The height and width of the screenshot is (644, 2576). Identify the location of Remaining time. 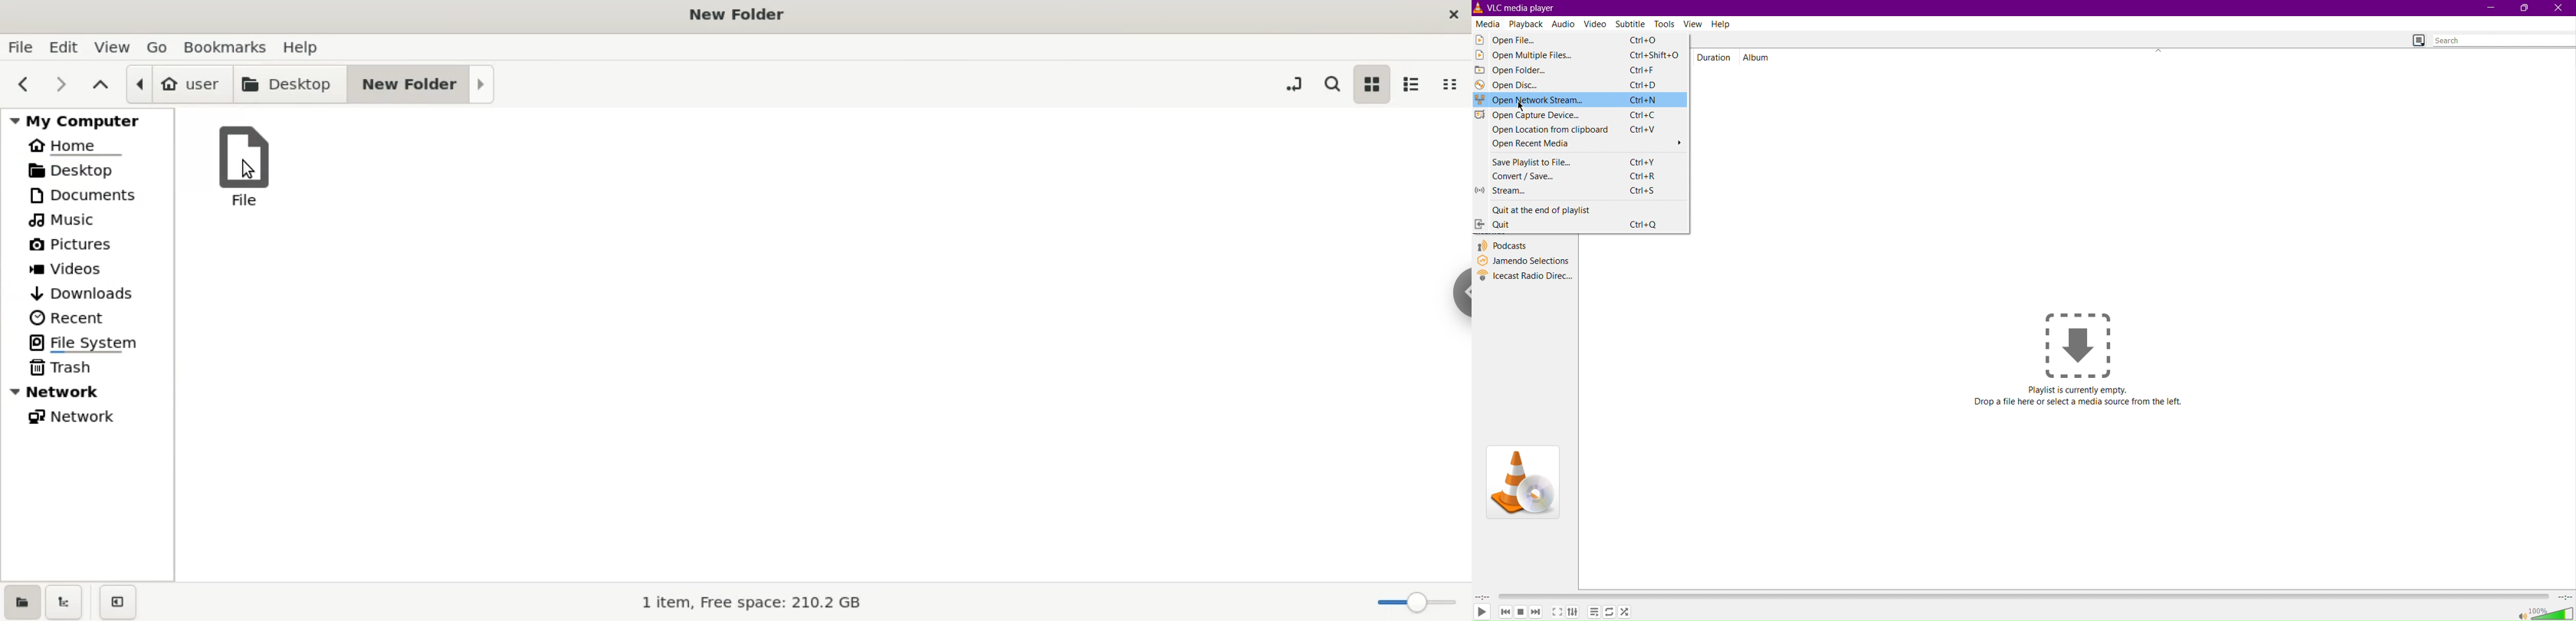
(2563, 597).